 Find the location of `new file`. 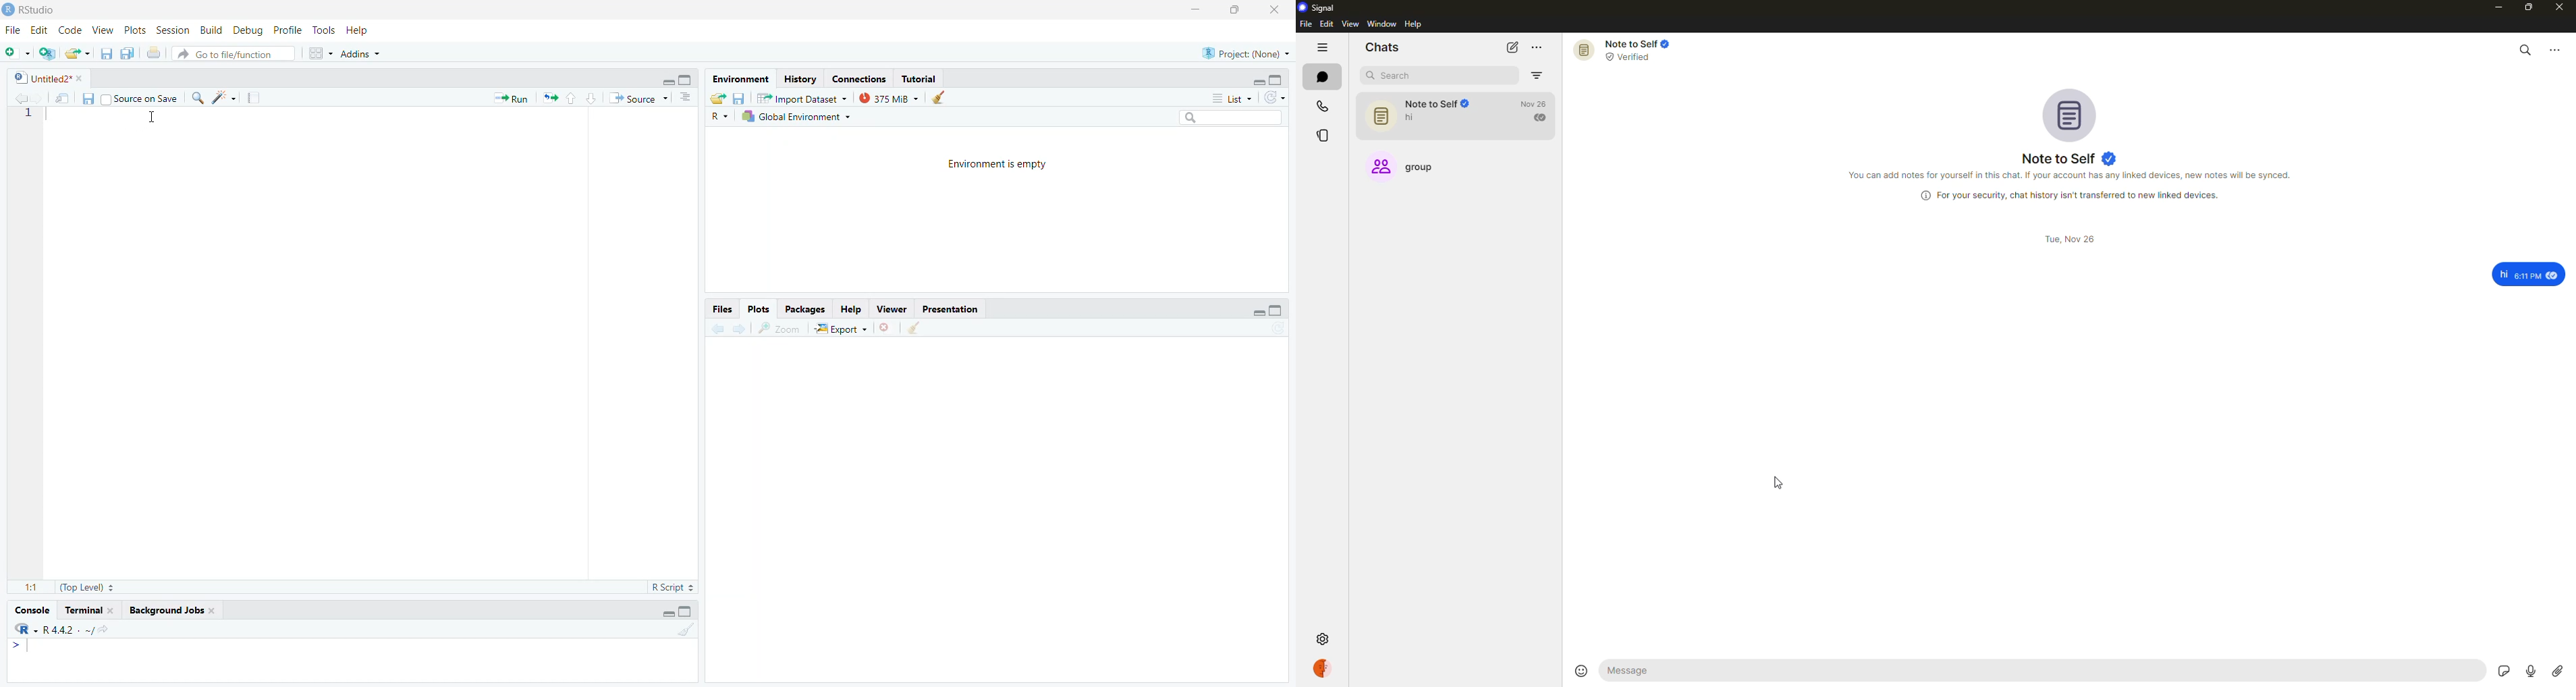

new file is located at coordinates (15, 55).